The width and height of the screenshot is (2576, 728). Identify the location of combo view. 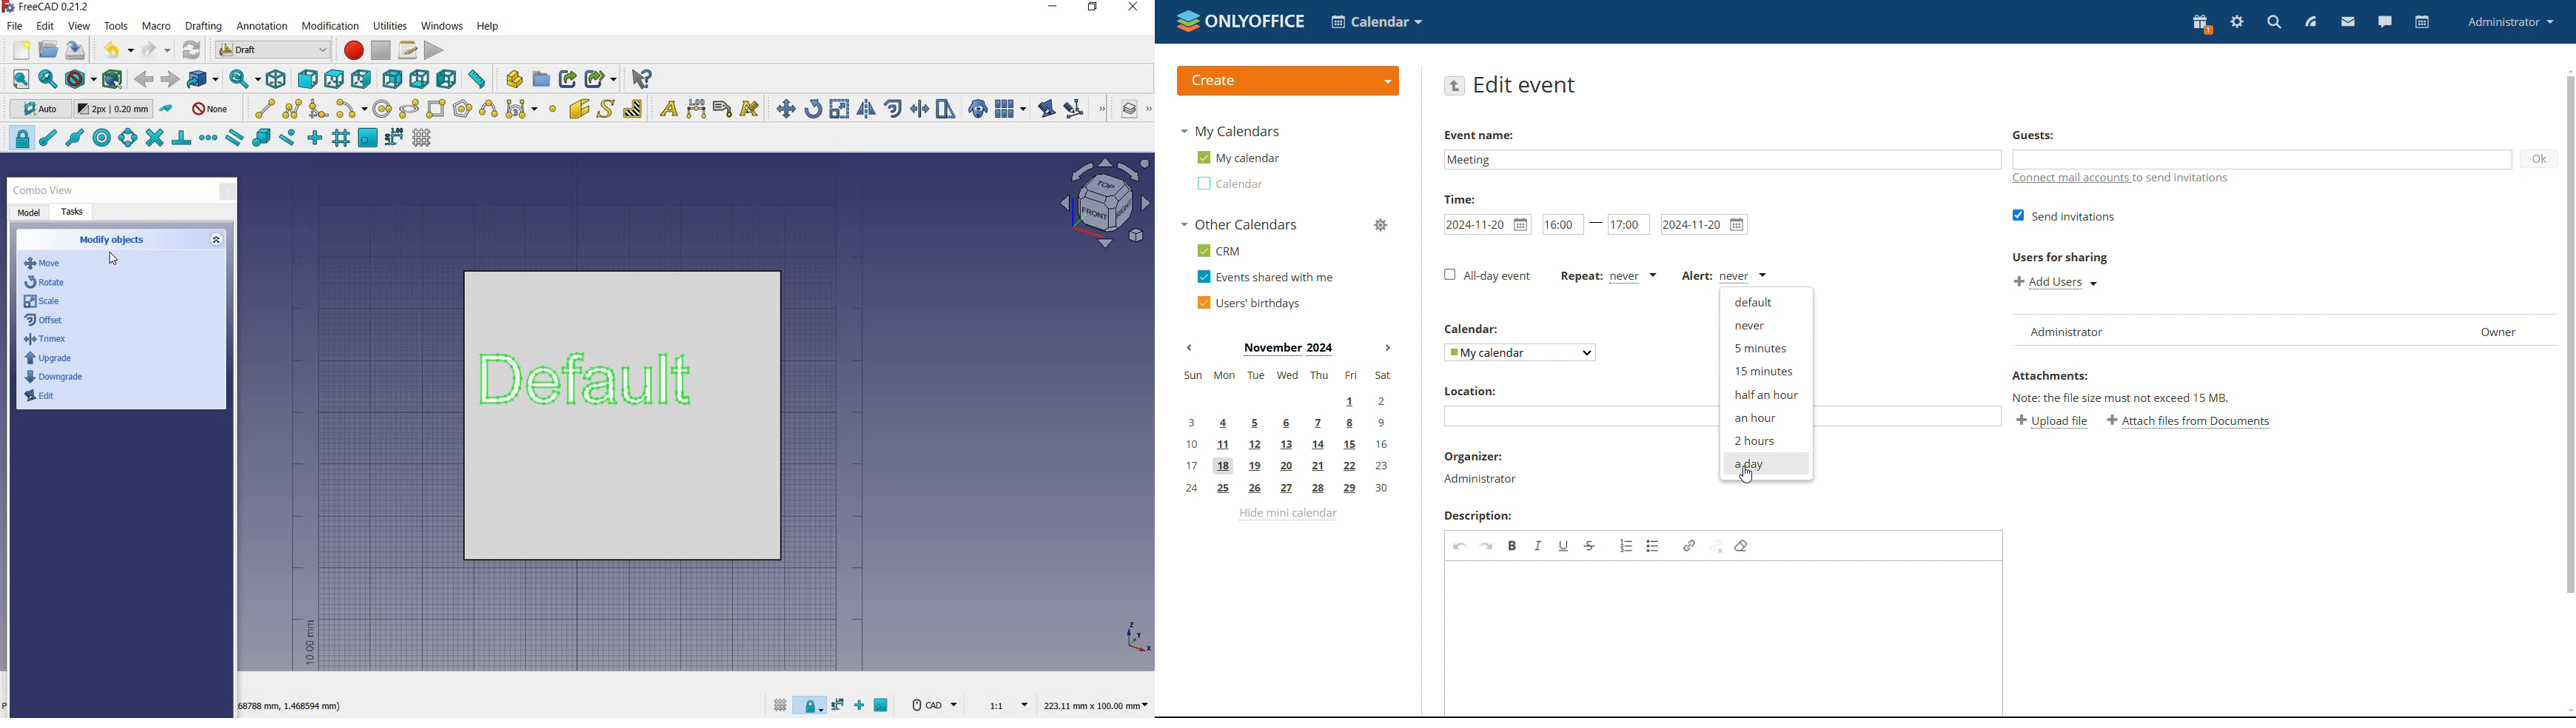
(43, 191).